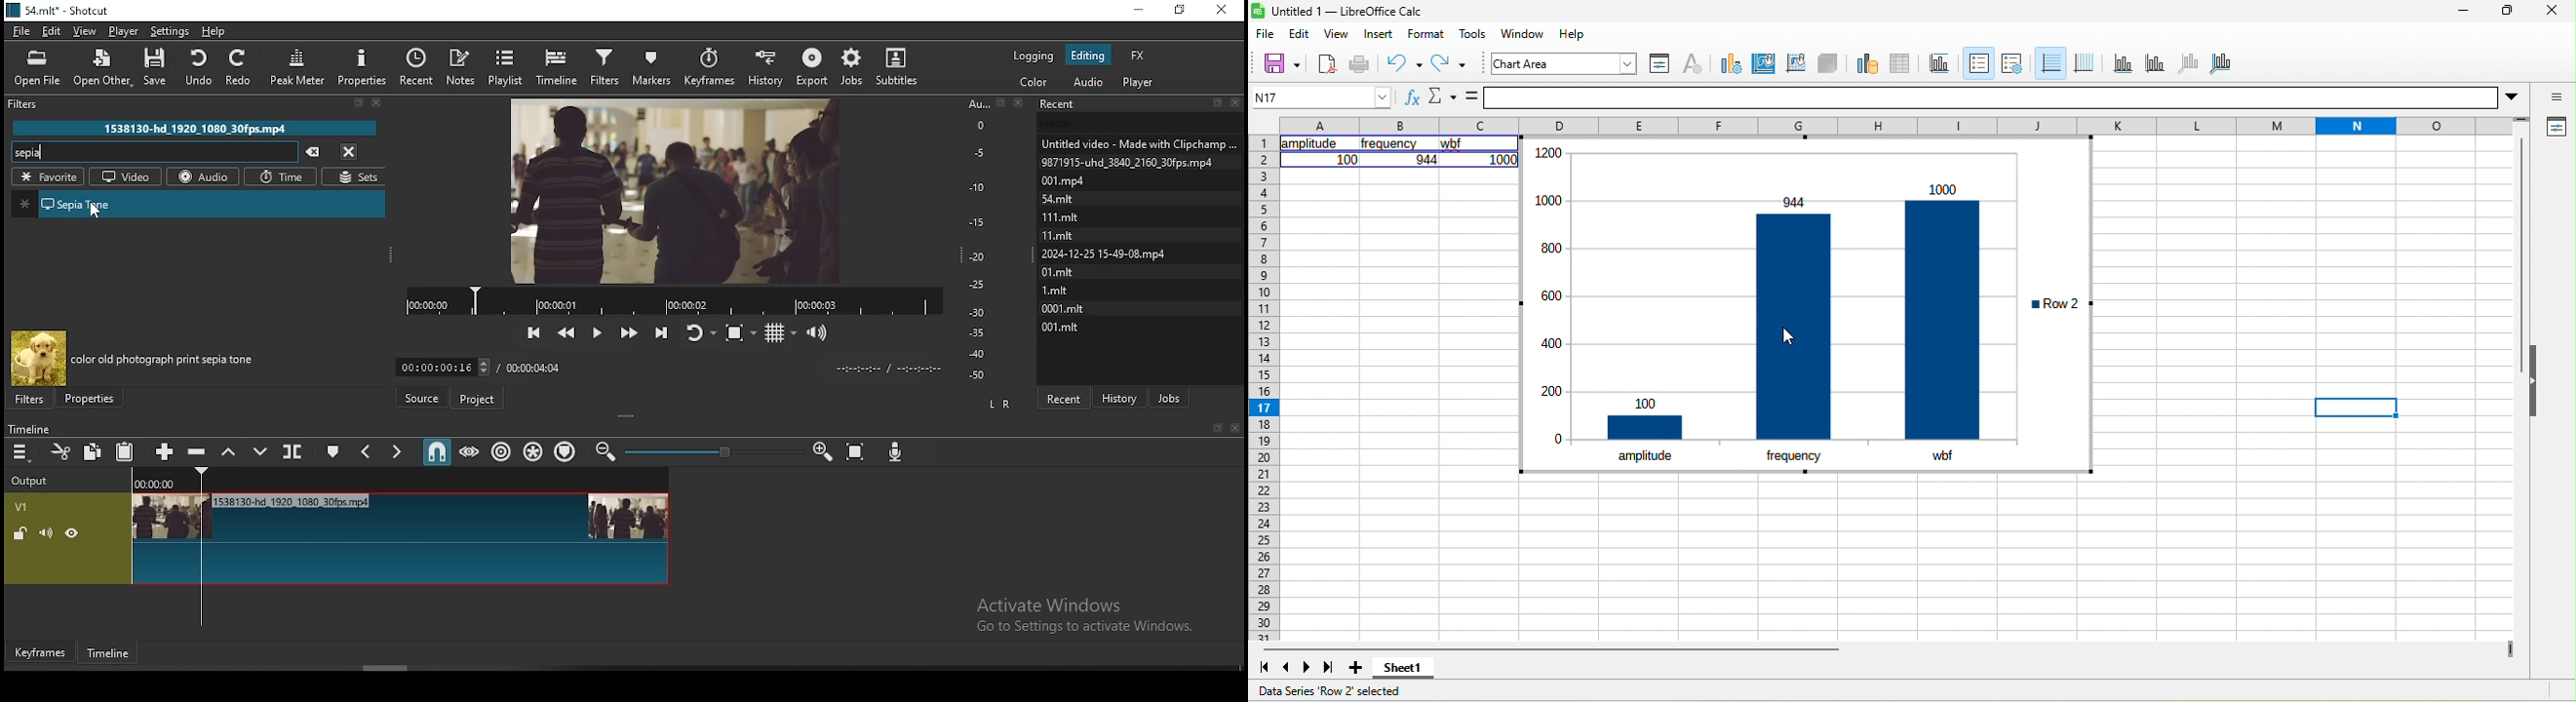 This screenshot has height=728, width=2576. Describe the element at coordinates (1518, 34) in the screenshot. I see `window` at that location.